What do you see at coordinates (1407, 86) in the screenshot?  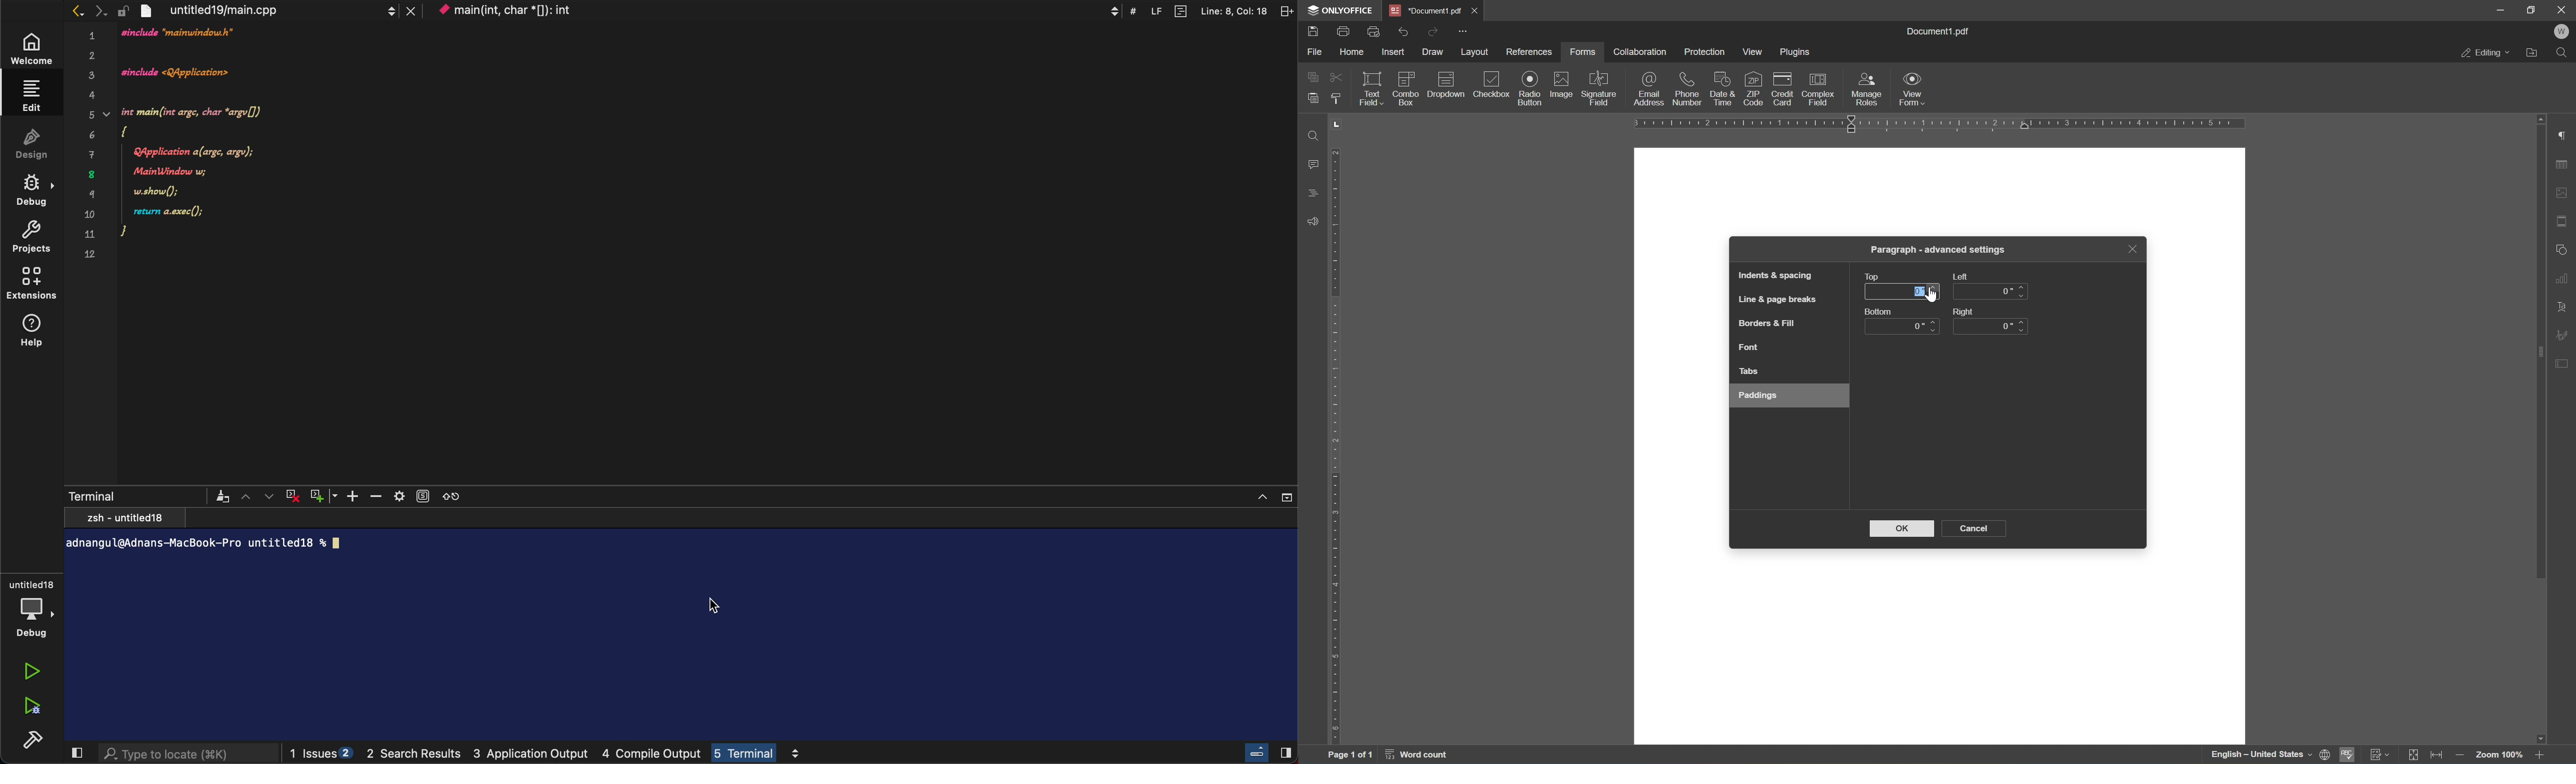 I see `combo box` at bounding box center [1407, 86].